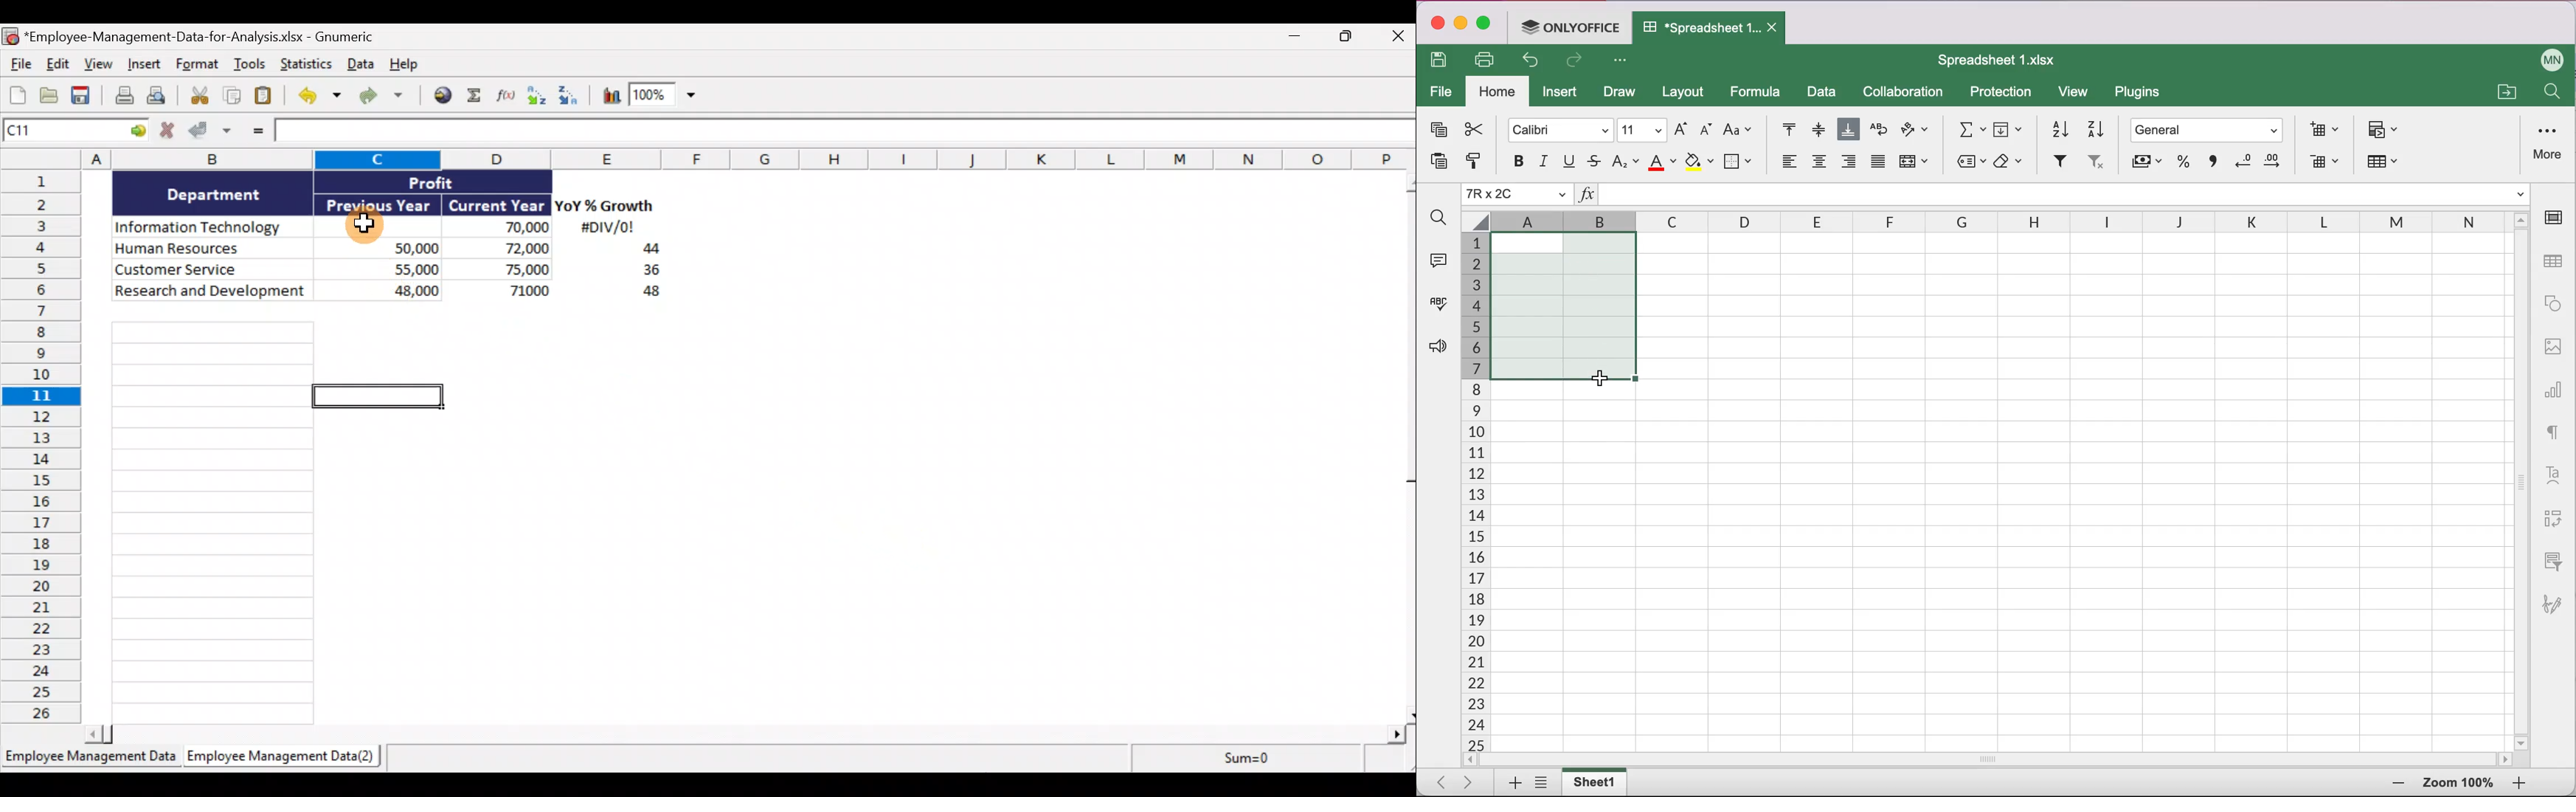 This screenshot has height=812, width=2576. Describe the element at coordinates (844, 135) in the screenshot. I see `Formula bar` at that location.